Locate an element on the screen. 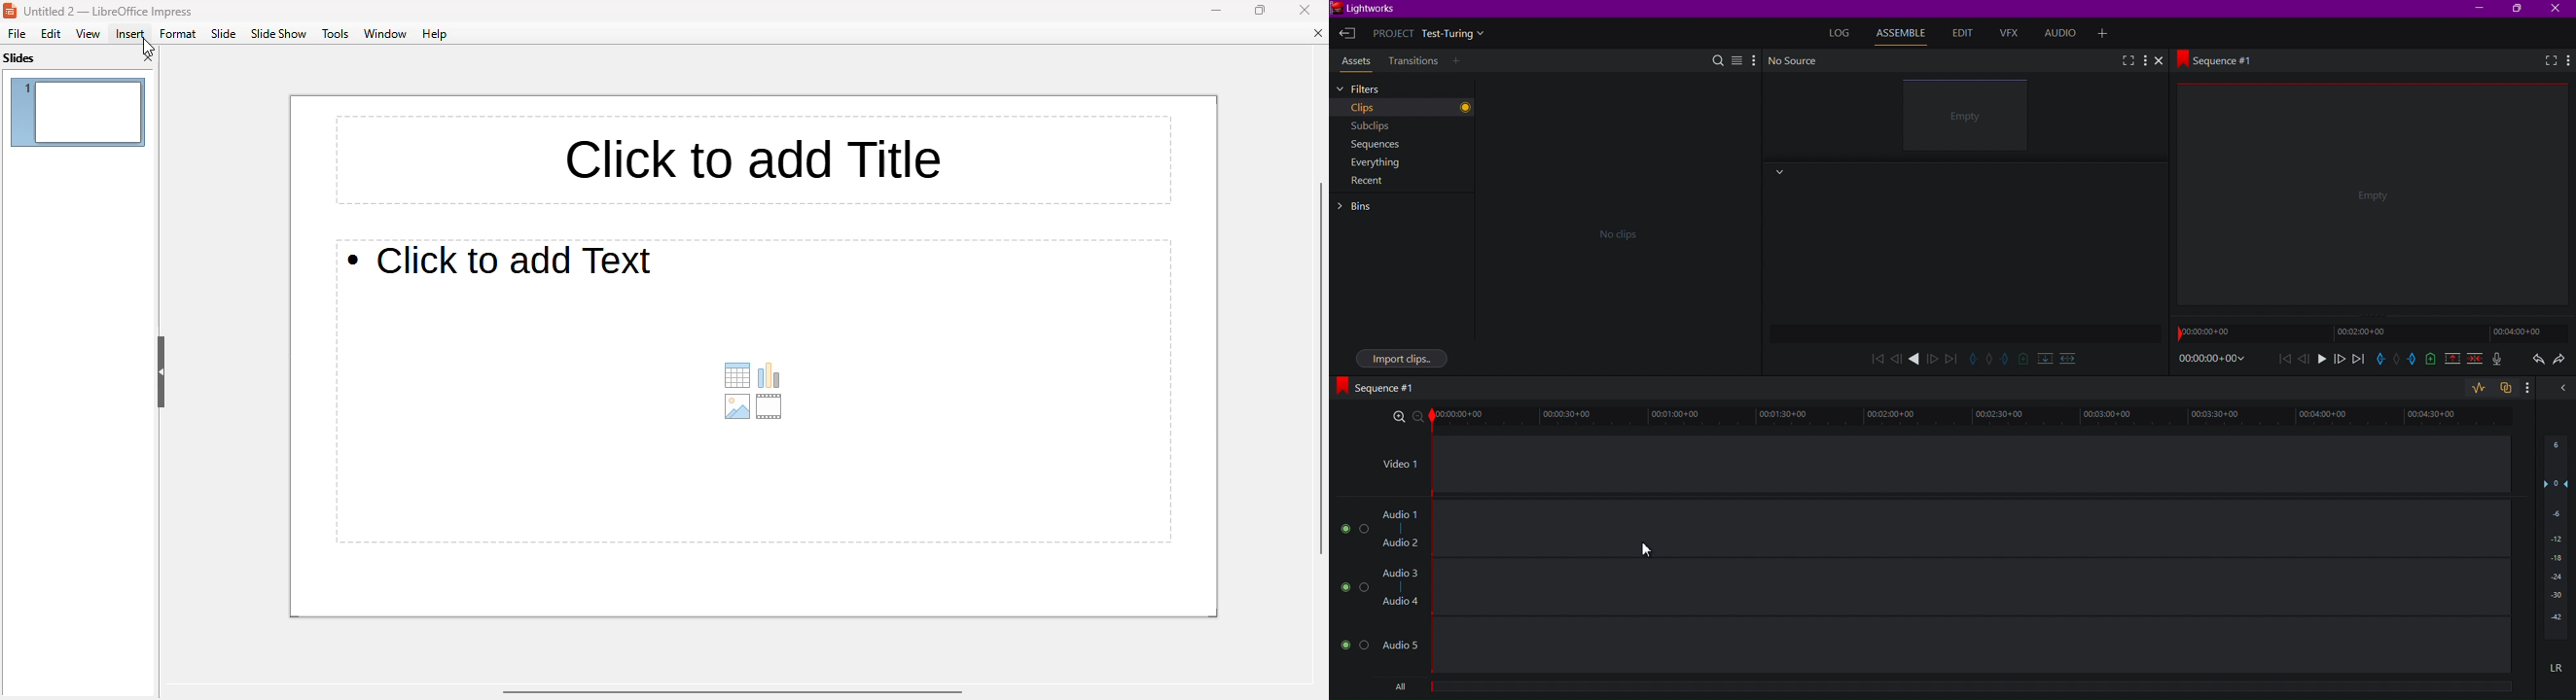  maximize is located at coordinates (1260, 10).